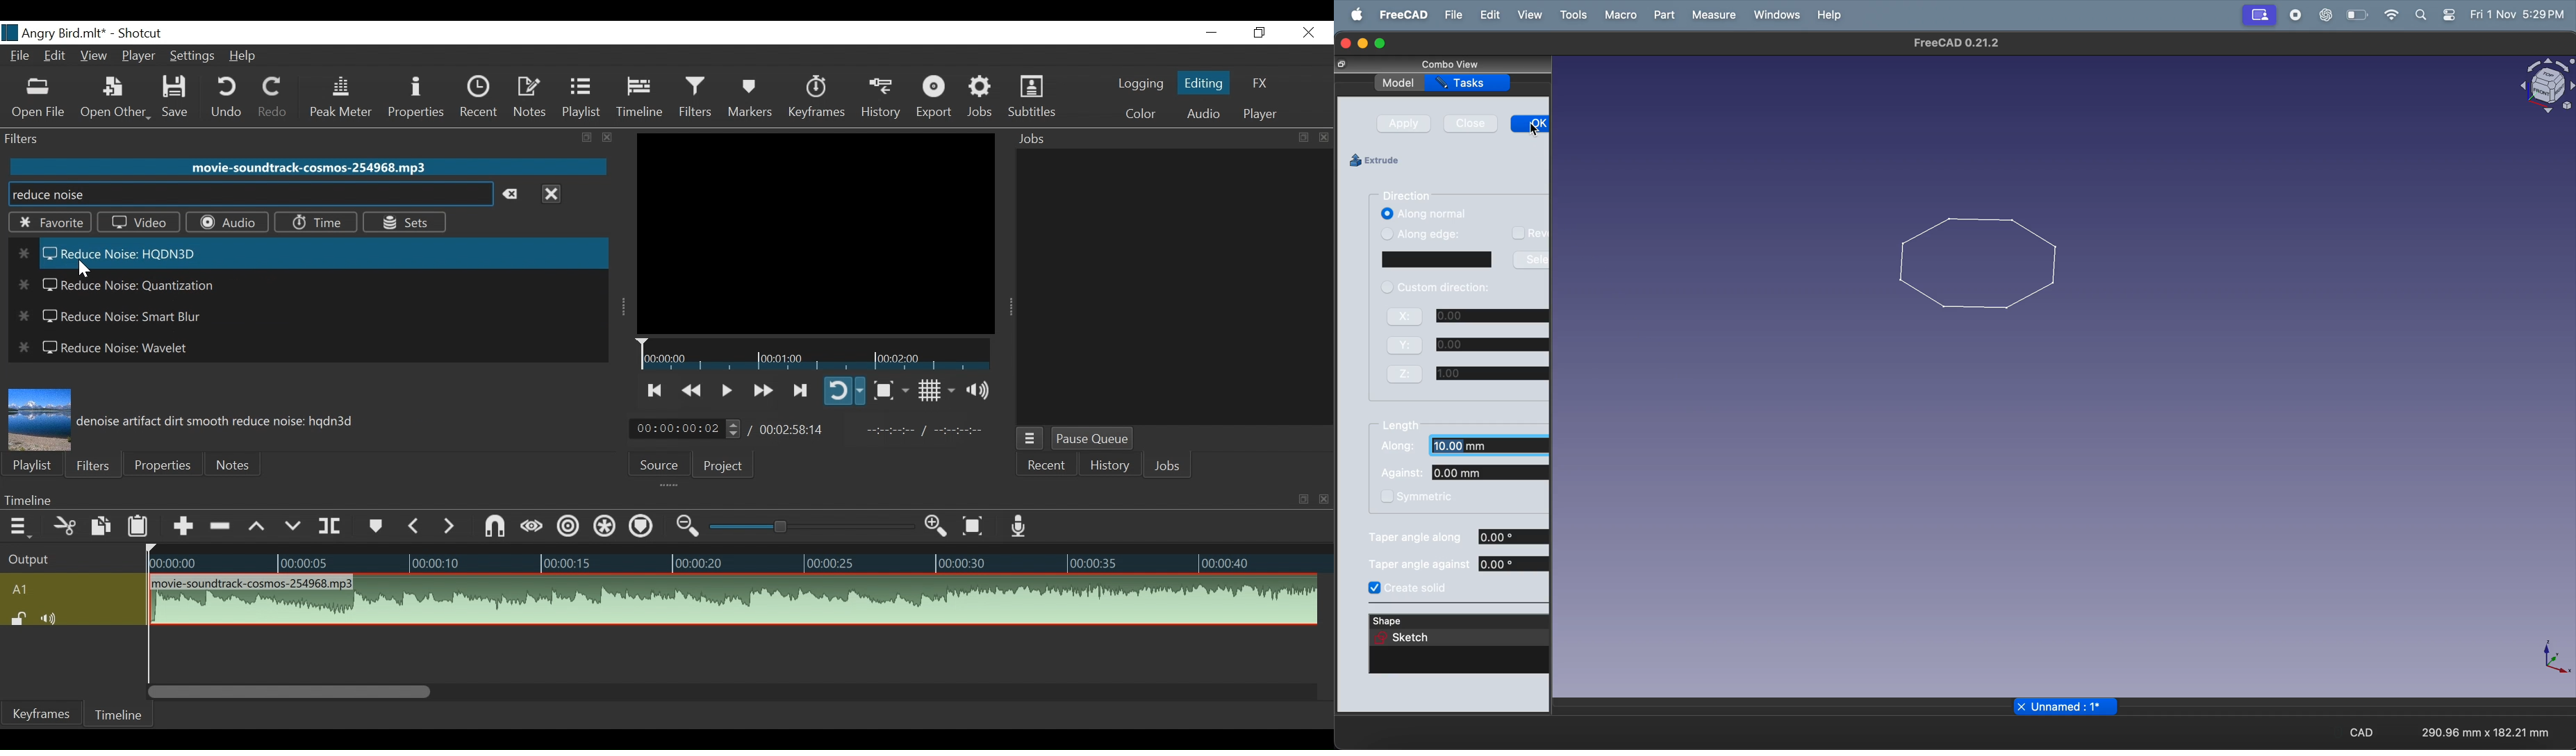 This screenshot has height=756, width=2576. I want to click on file, so click(1452, 14).